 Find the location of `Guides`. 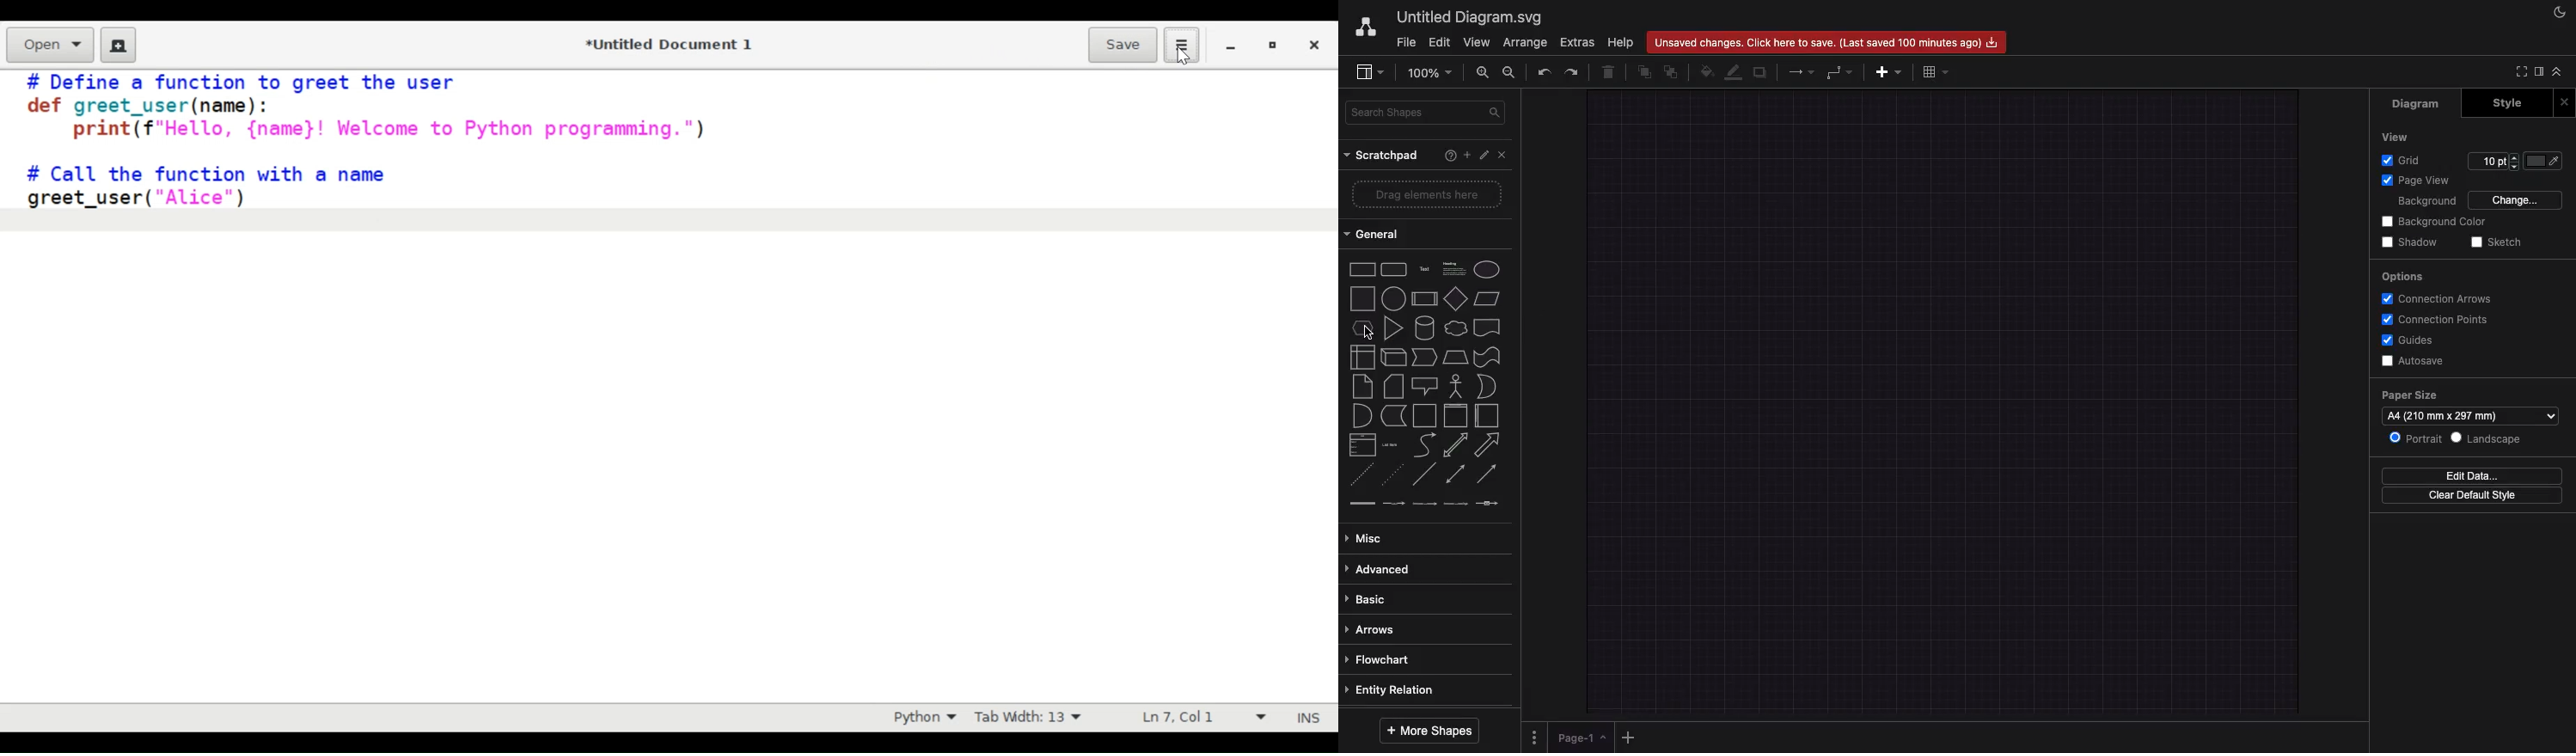

Guides is located at coordinates (2410, 340).